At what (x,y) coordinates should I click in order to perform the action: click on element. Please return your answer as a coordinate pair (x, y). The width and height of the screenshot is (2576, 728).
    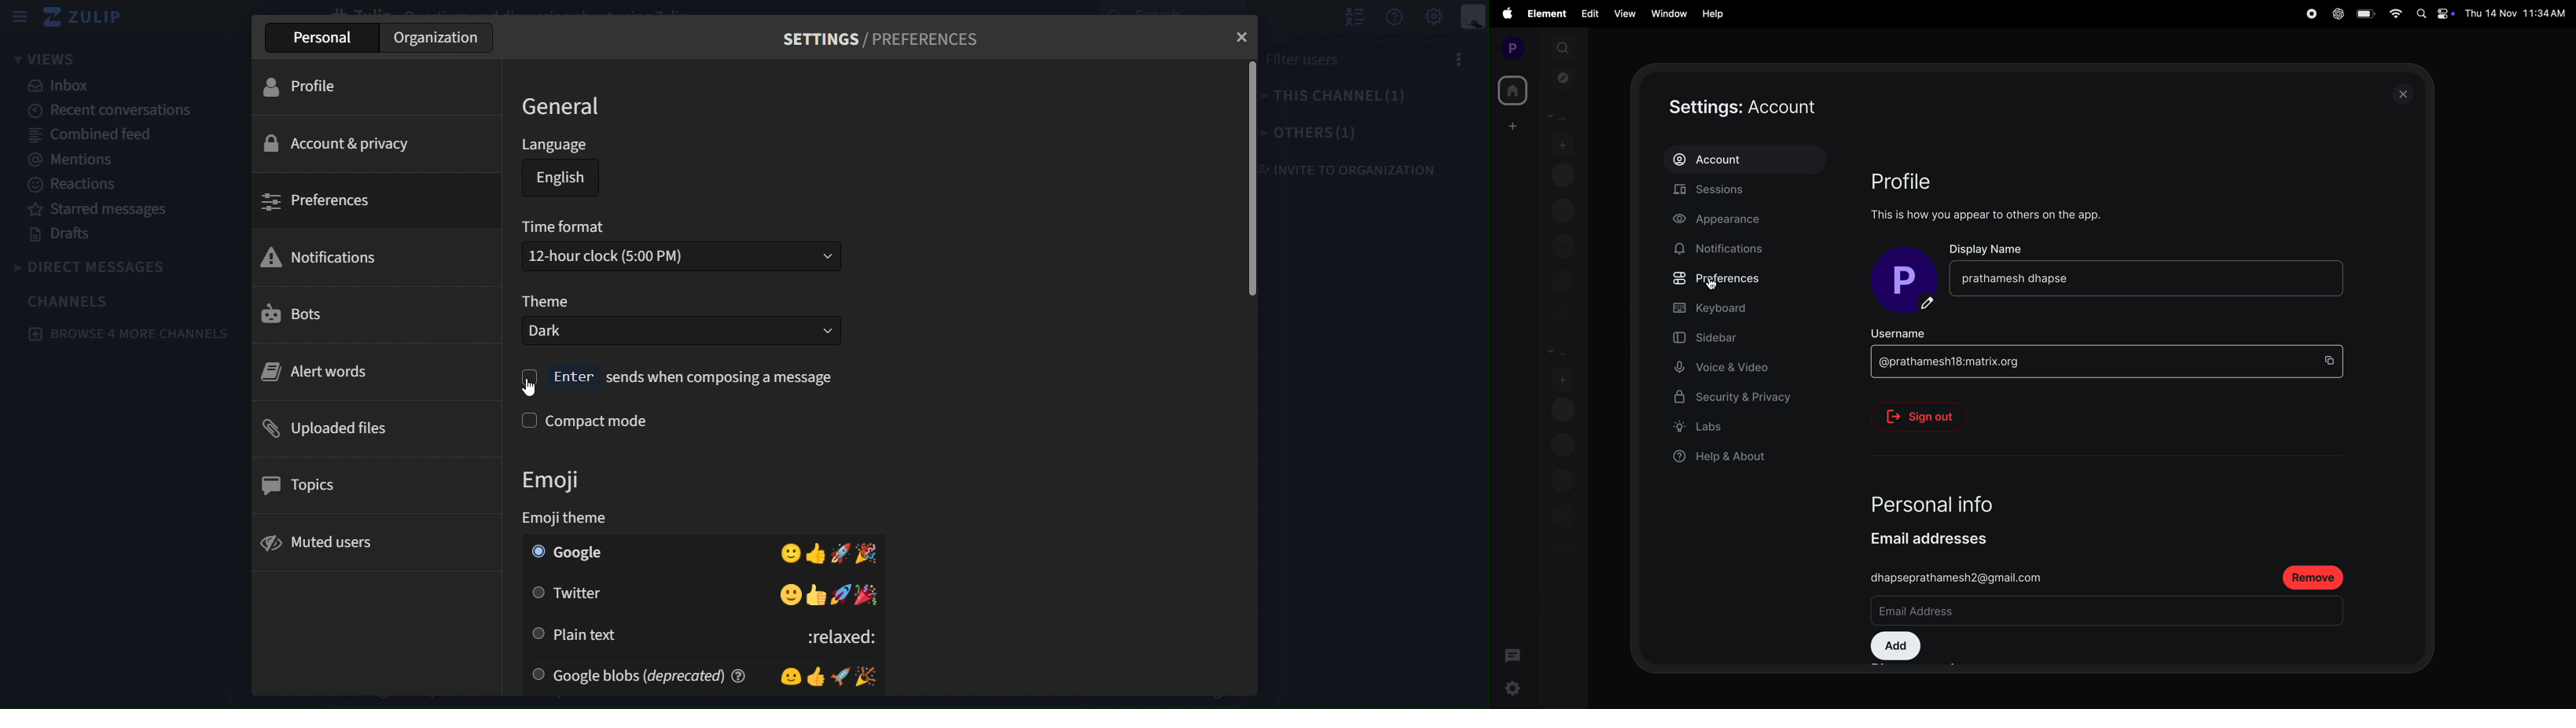
    Looking at the image, I should click on (1544, 13).